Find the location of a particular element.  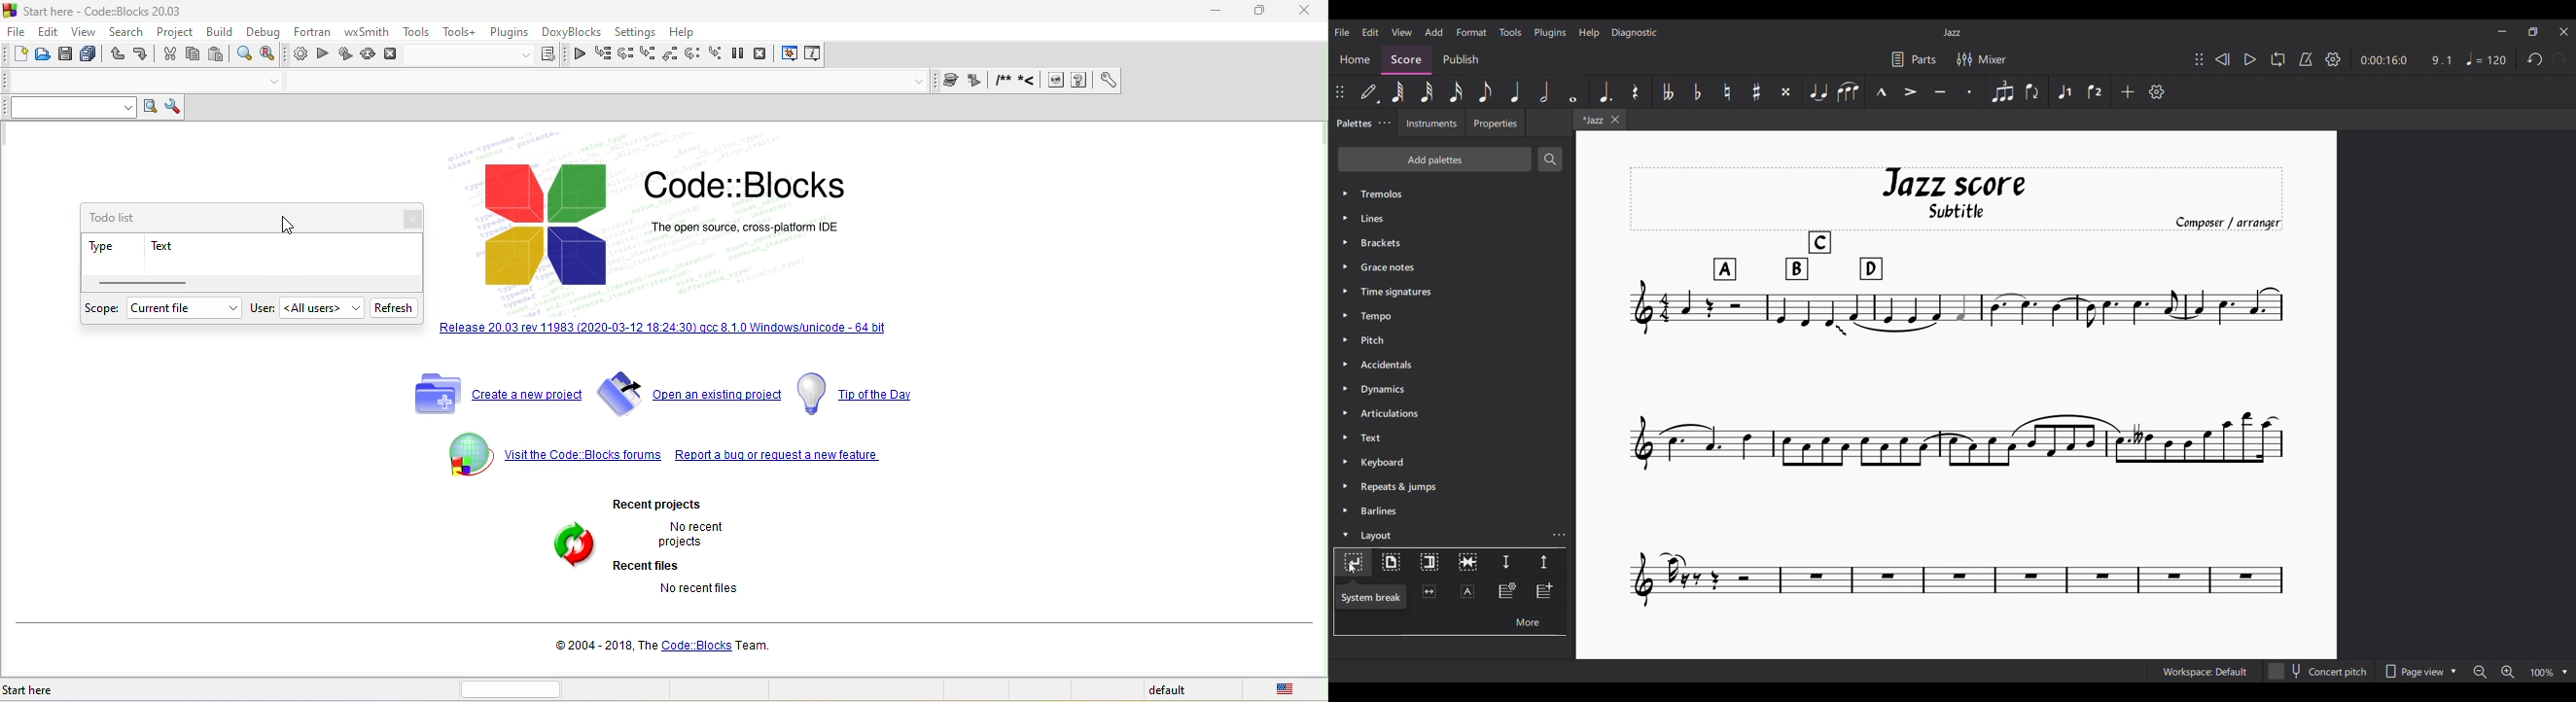

Section break is located at coordinates (1430, 563).